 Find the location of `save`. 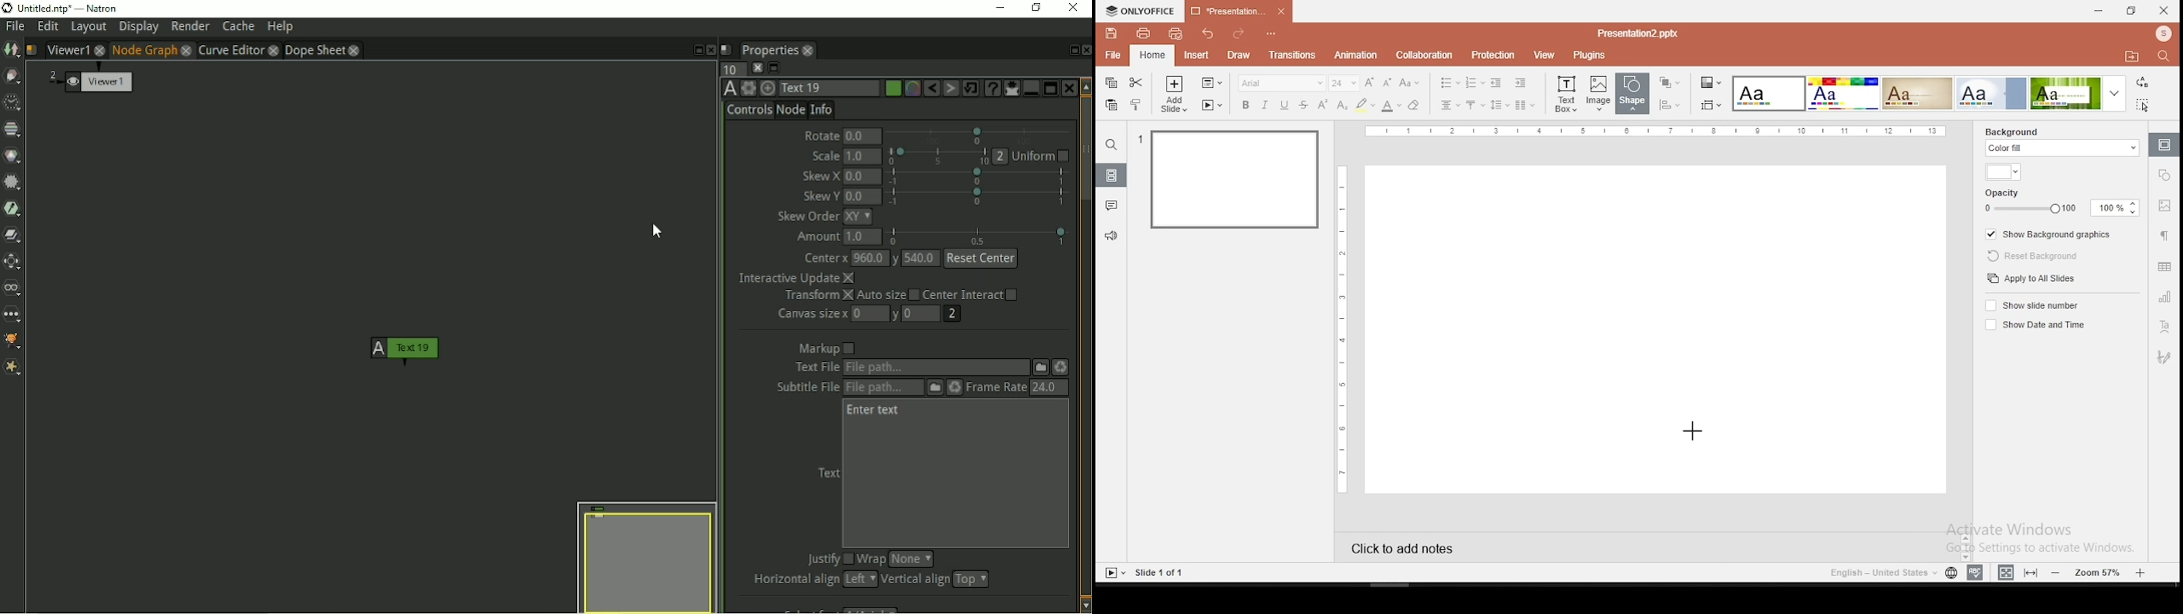

save is located at coordinates (1112, 33).